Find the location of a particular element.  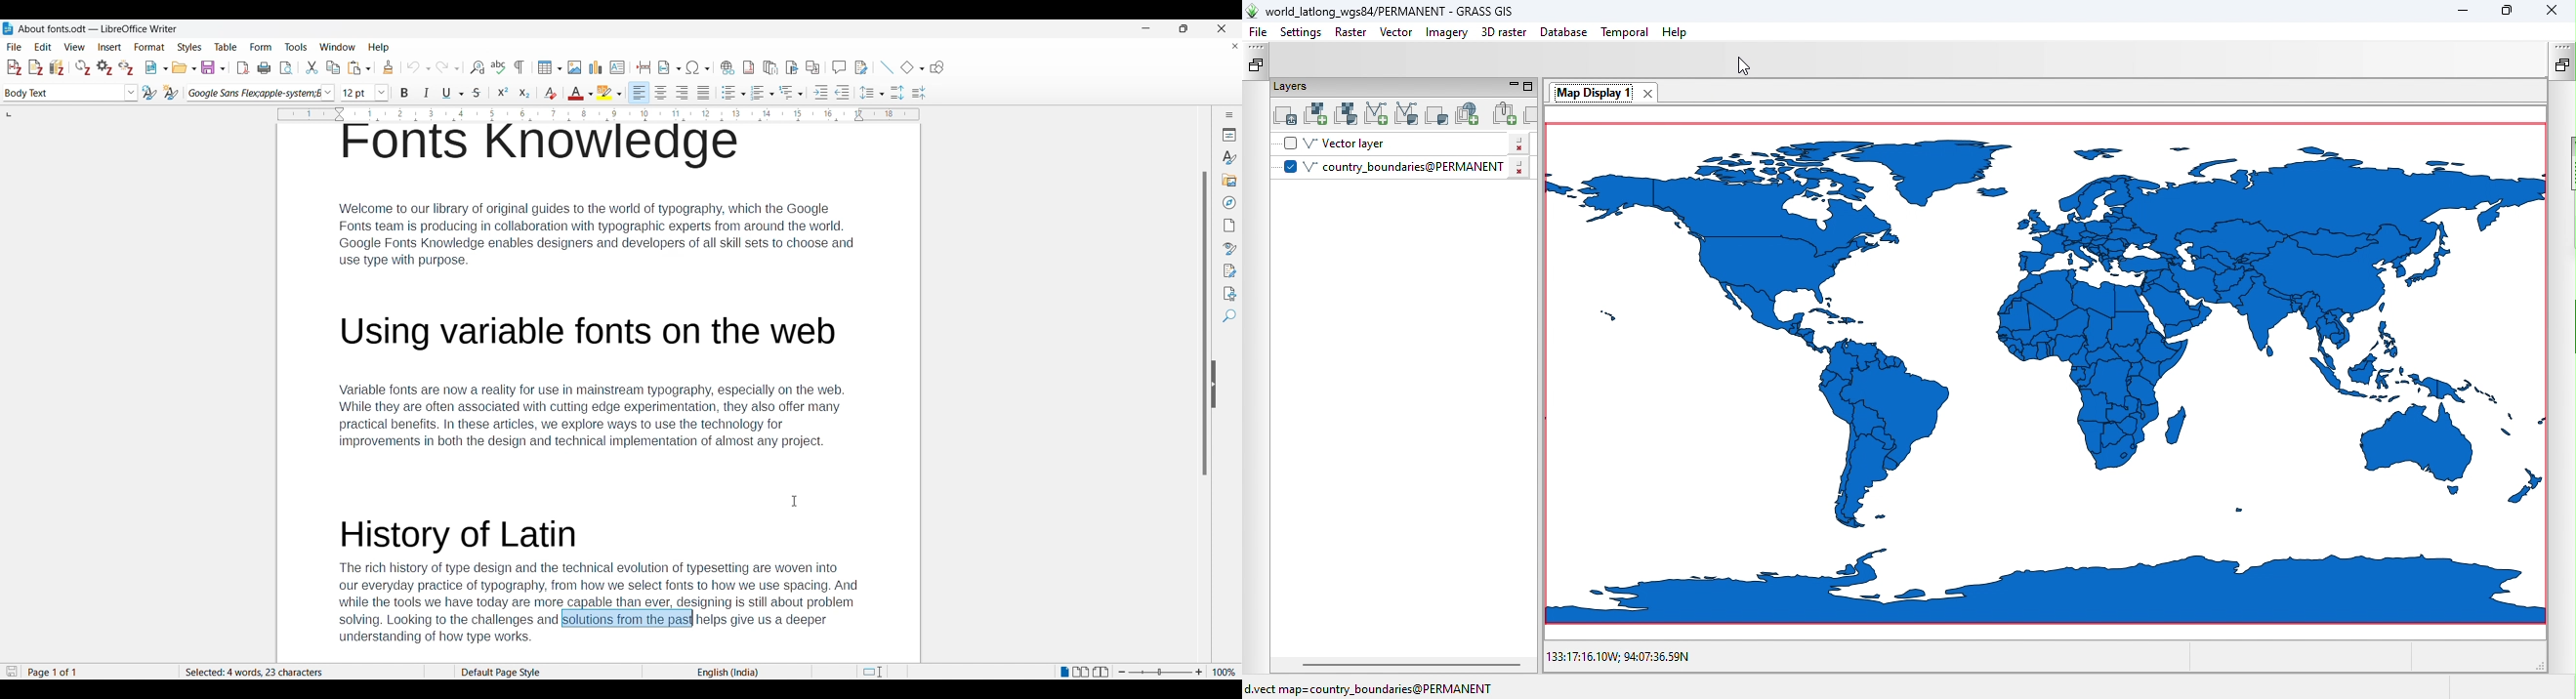

Properties  is located at coordinates (1229, 135).